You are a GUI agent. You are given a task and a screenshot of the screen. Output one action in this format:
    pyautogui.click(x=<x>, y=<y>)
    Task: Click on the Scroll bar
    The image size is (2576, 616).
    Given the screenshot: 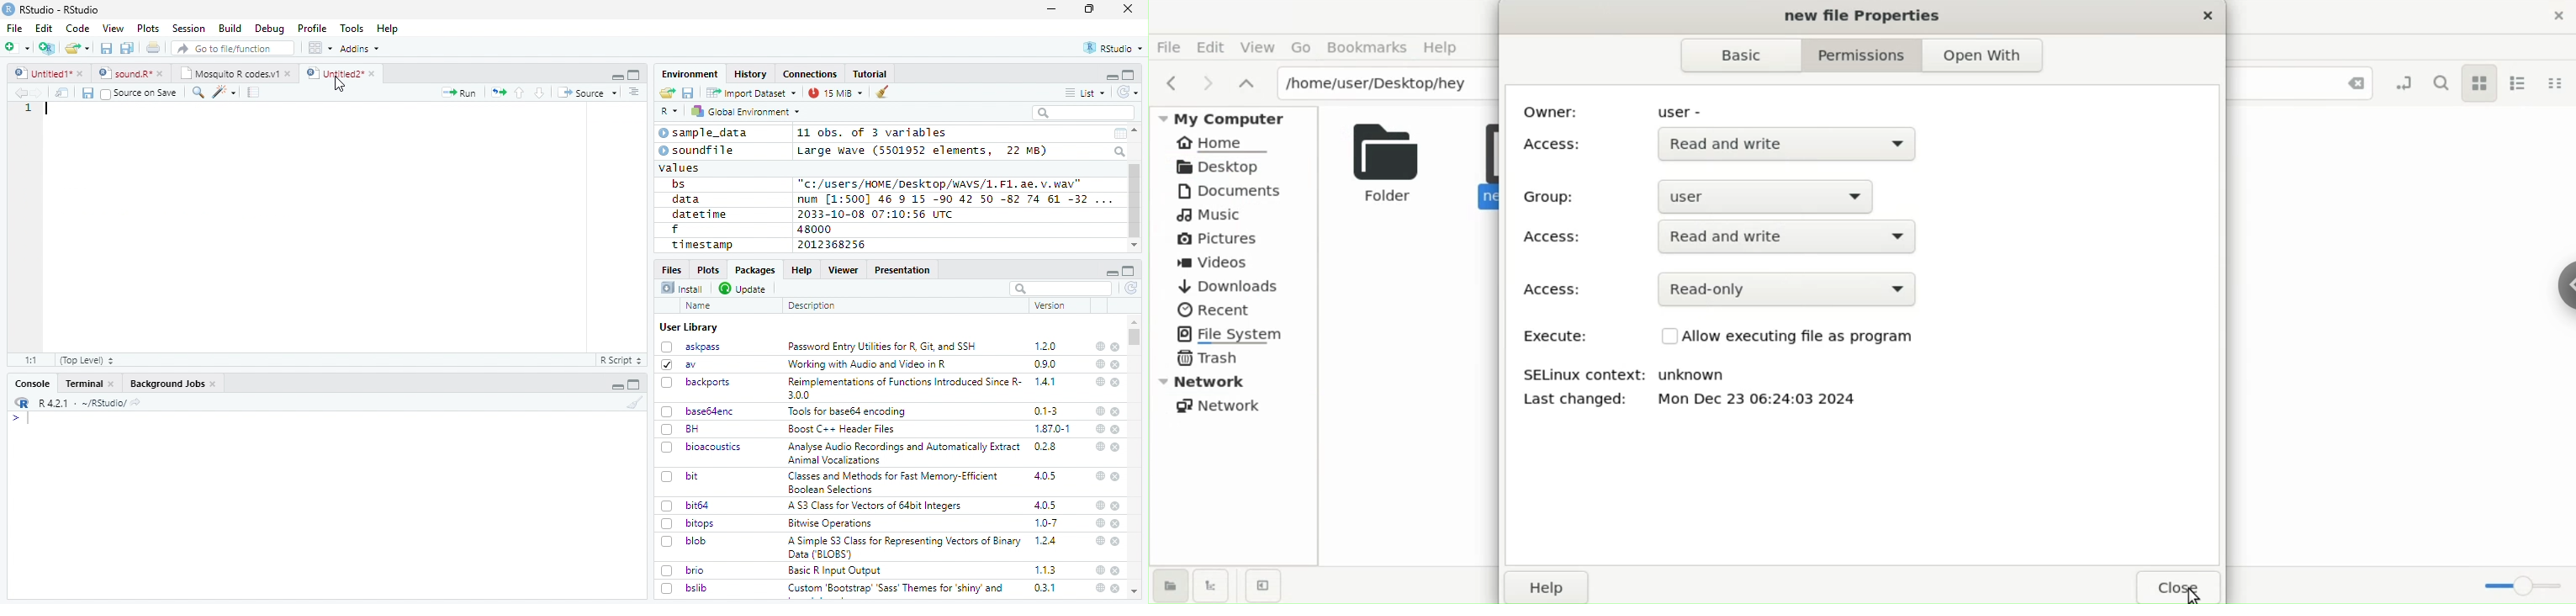 What is the action you would take?
    pyautogui.click(x=1135, y=201)
    